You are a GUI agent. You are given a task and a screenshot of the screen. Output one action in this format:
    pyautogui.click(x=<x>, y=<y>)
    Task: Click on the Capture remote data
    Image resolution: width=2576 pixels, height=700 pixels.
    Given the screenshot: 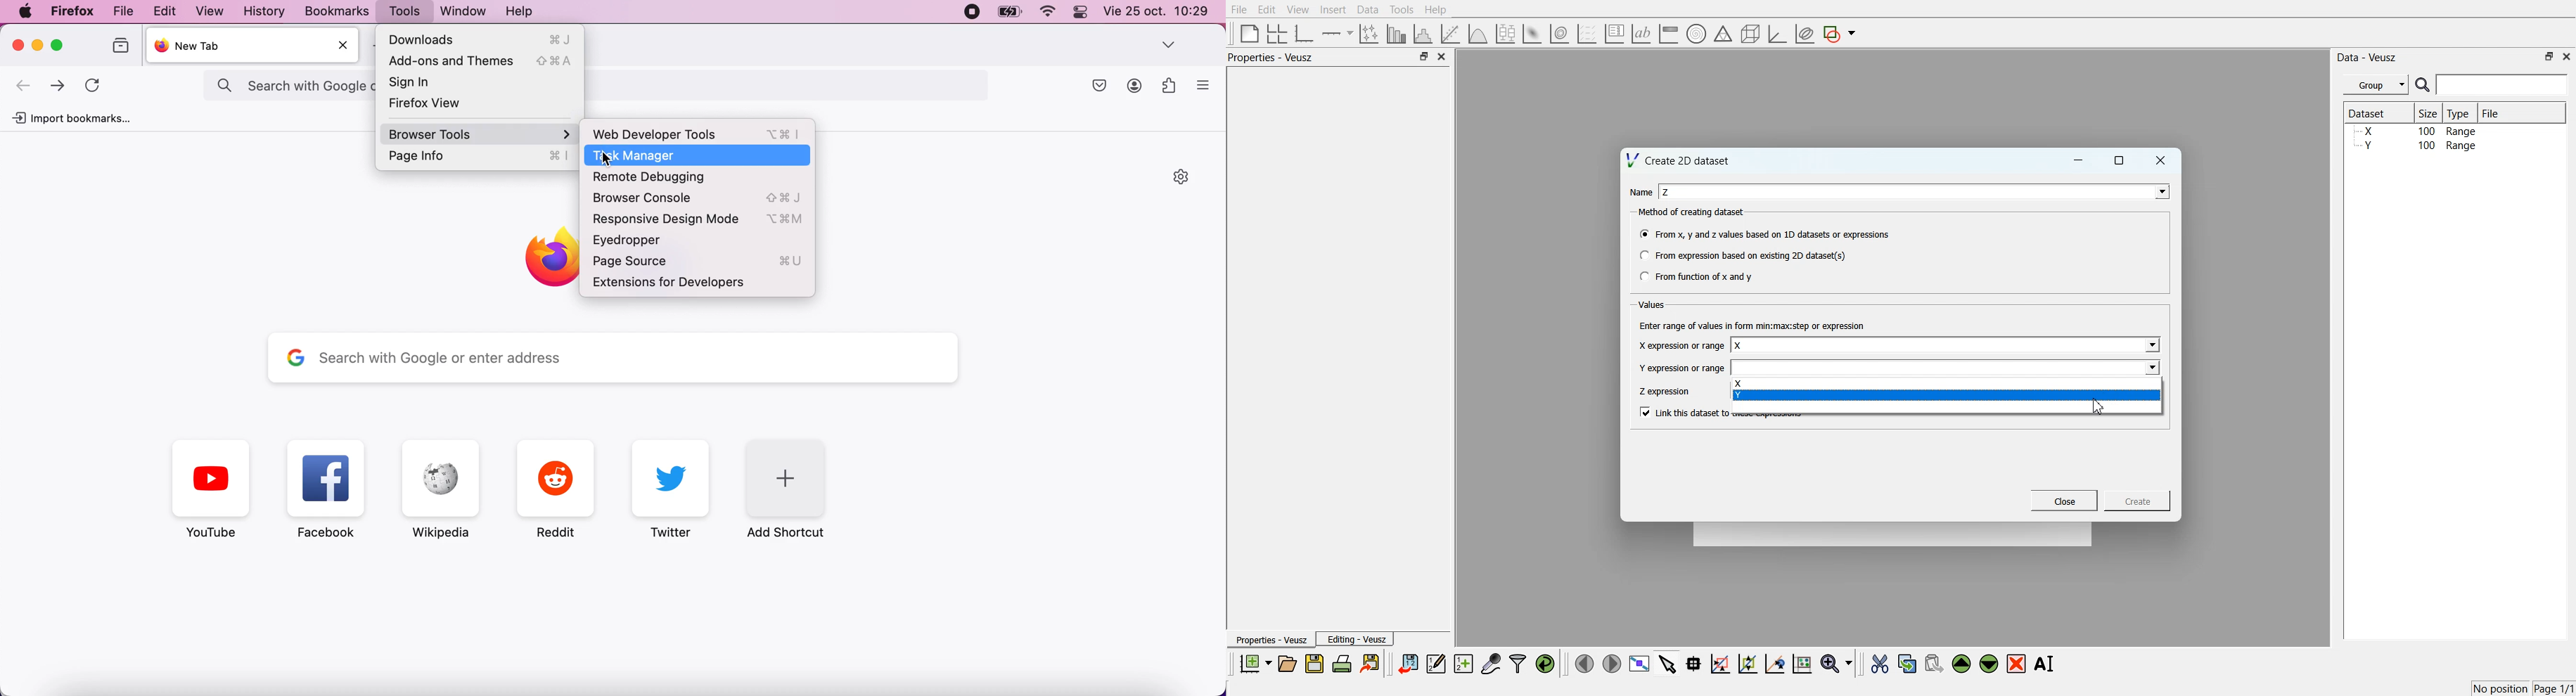 What is the action you would take?
    pyautogui.click(x=1491, y=663)
    